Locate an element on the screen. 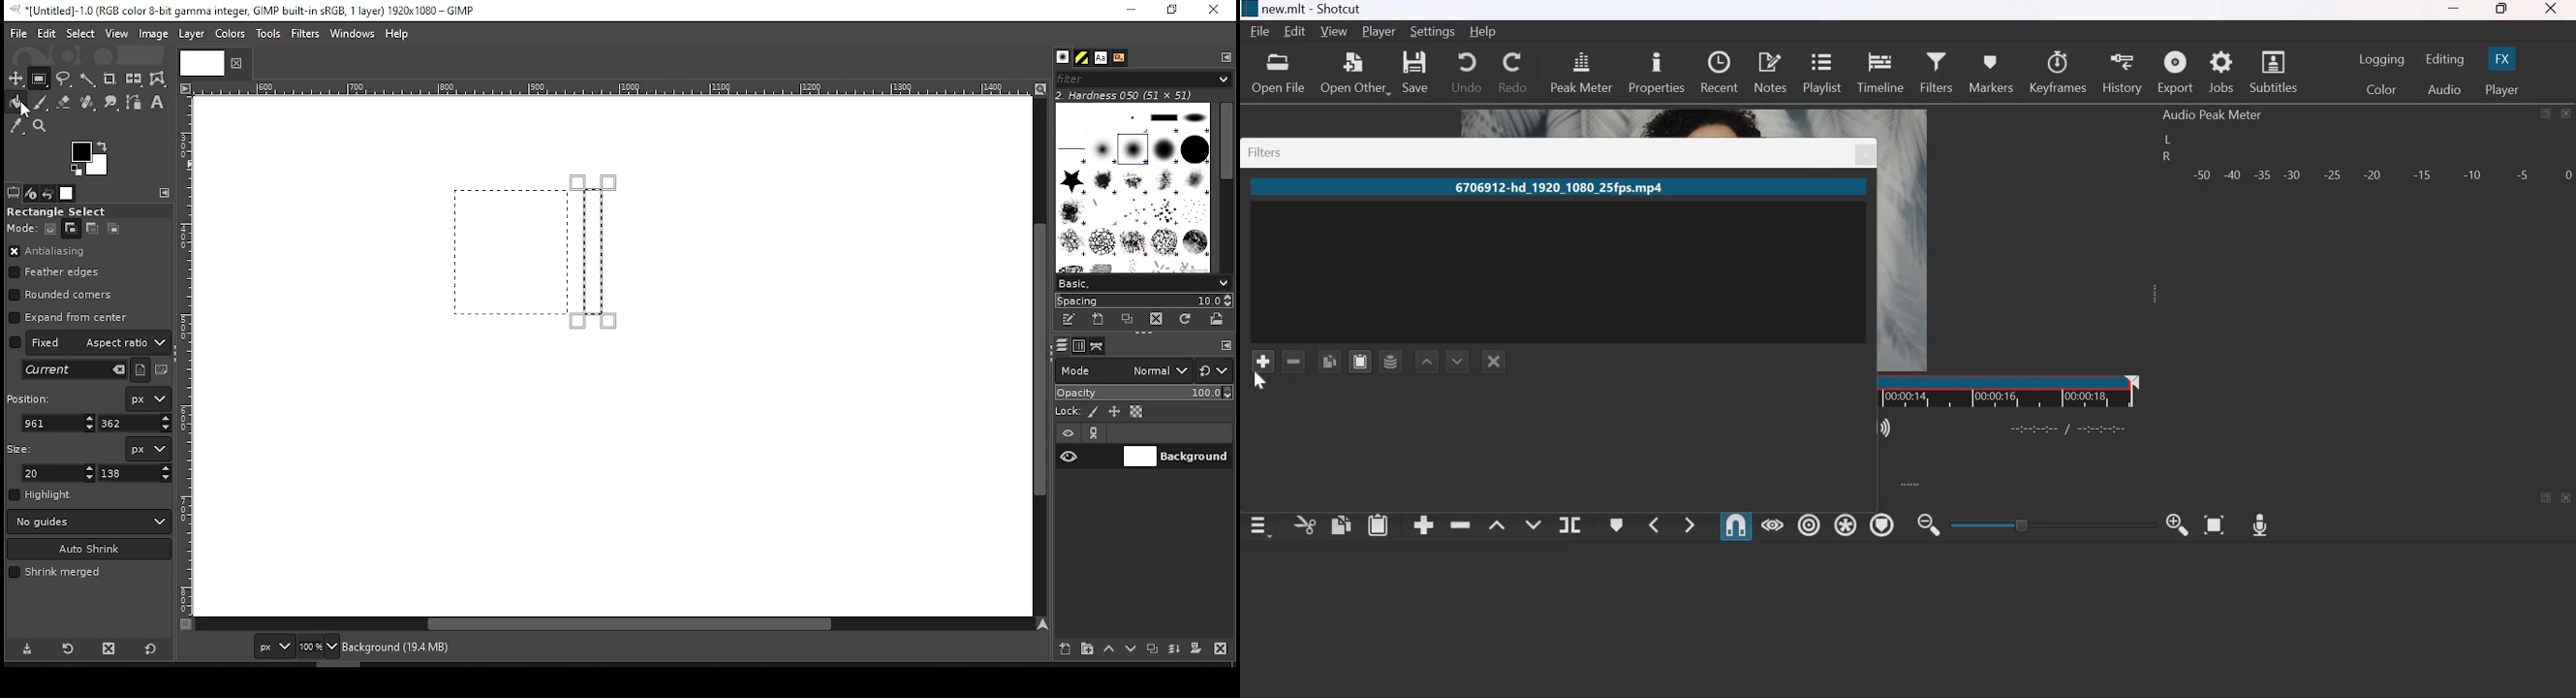 This screenshot has width=2576, height=700.  Zoom Timeline in is located at coordinates (2177, 523).